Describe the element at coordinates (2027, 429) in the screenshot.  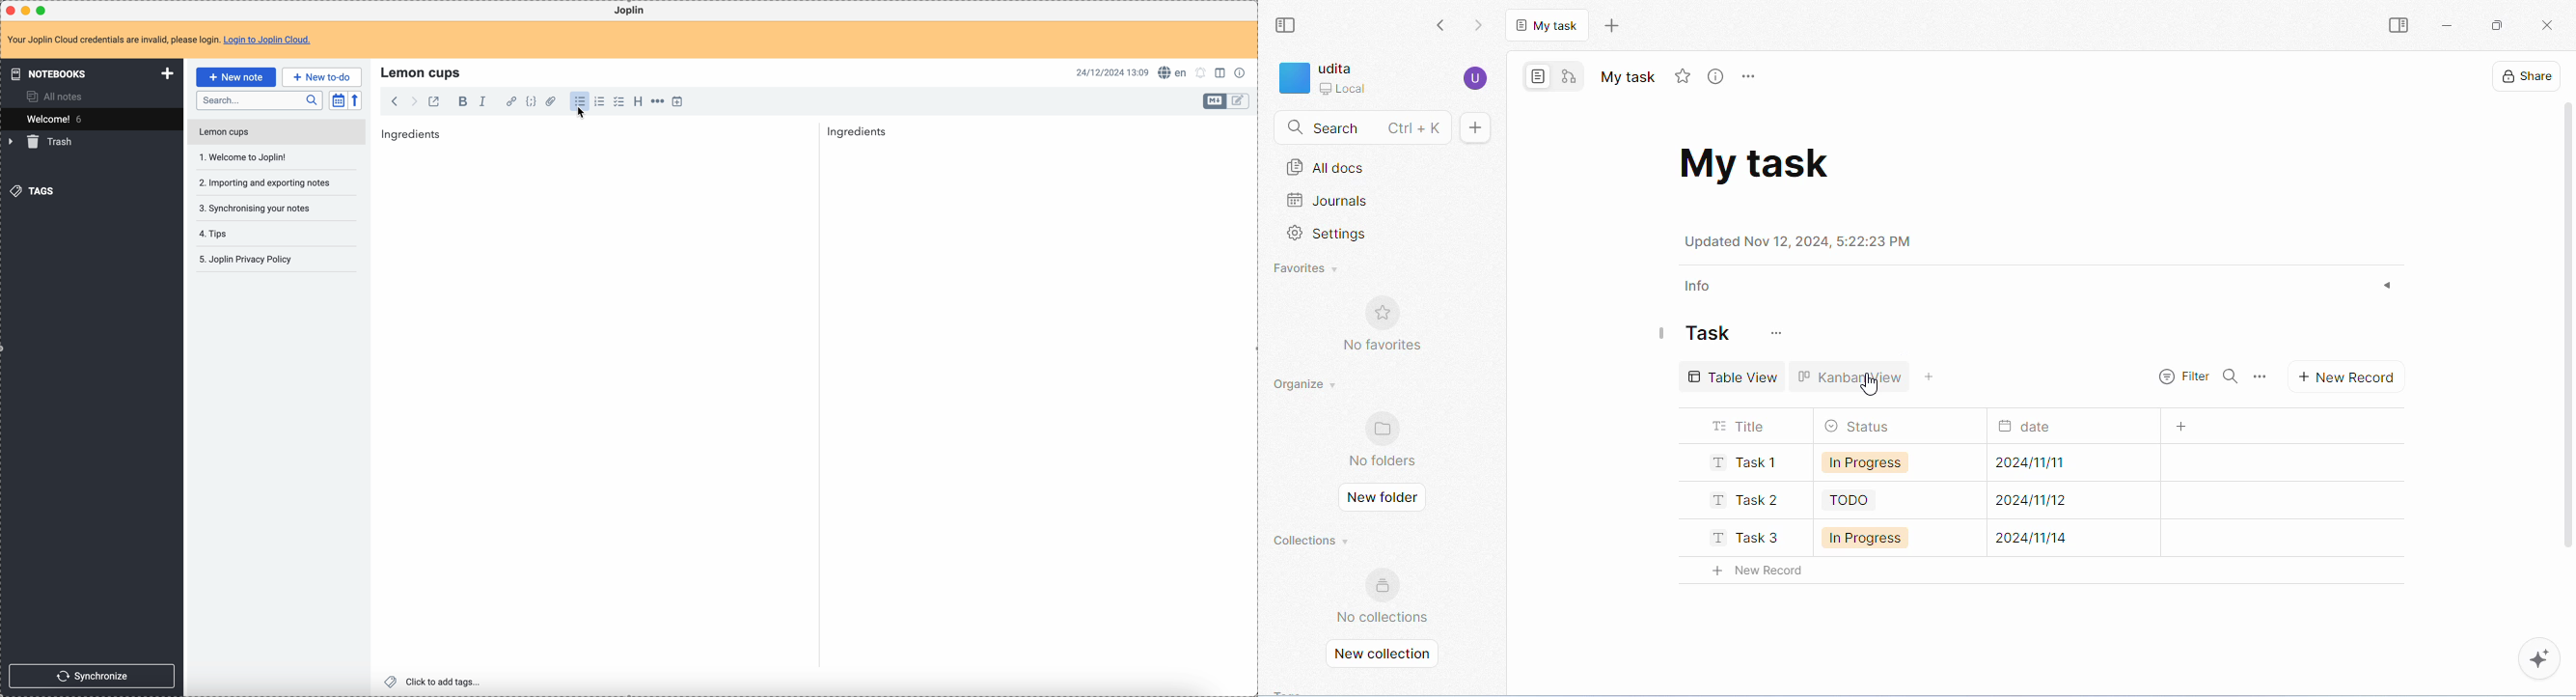
I see `` at that location.